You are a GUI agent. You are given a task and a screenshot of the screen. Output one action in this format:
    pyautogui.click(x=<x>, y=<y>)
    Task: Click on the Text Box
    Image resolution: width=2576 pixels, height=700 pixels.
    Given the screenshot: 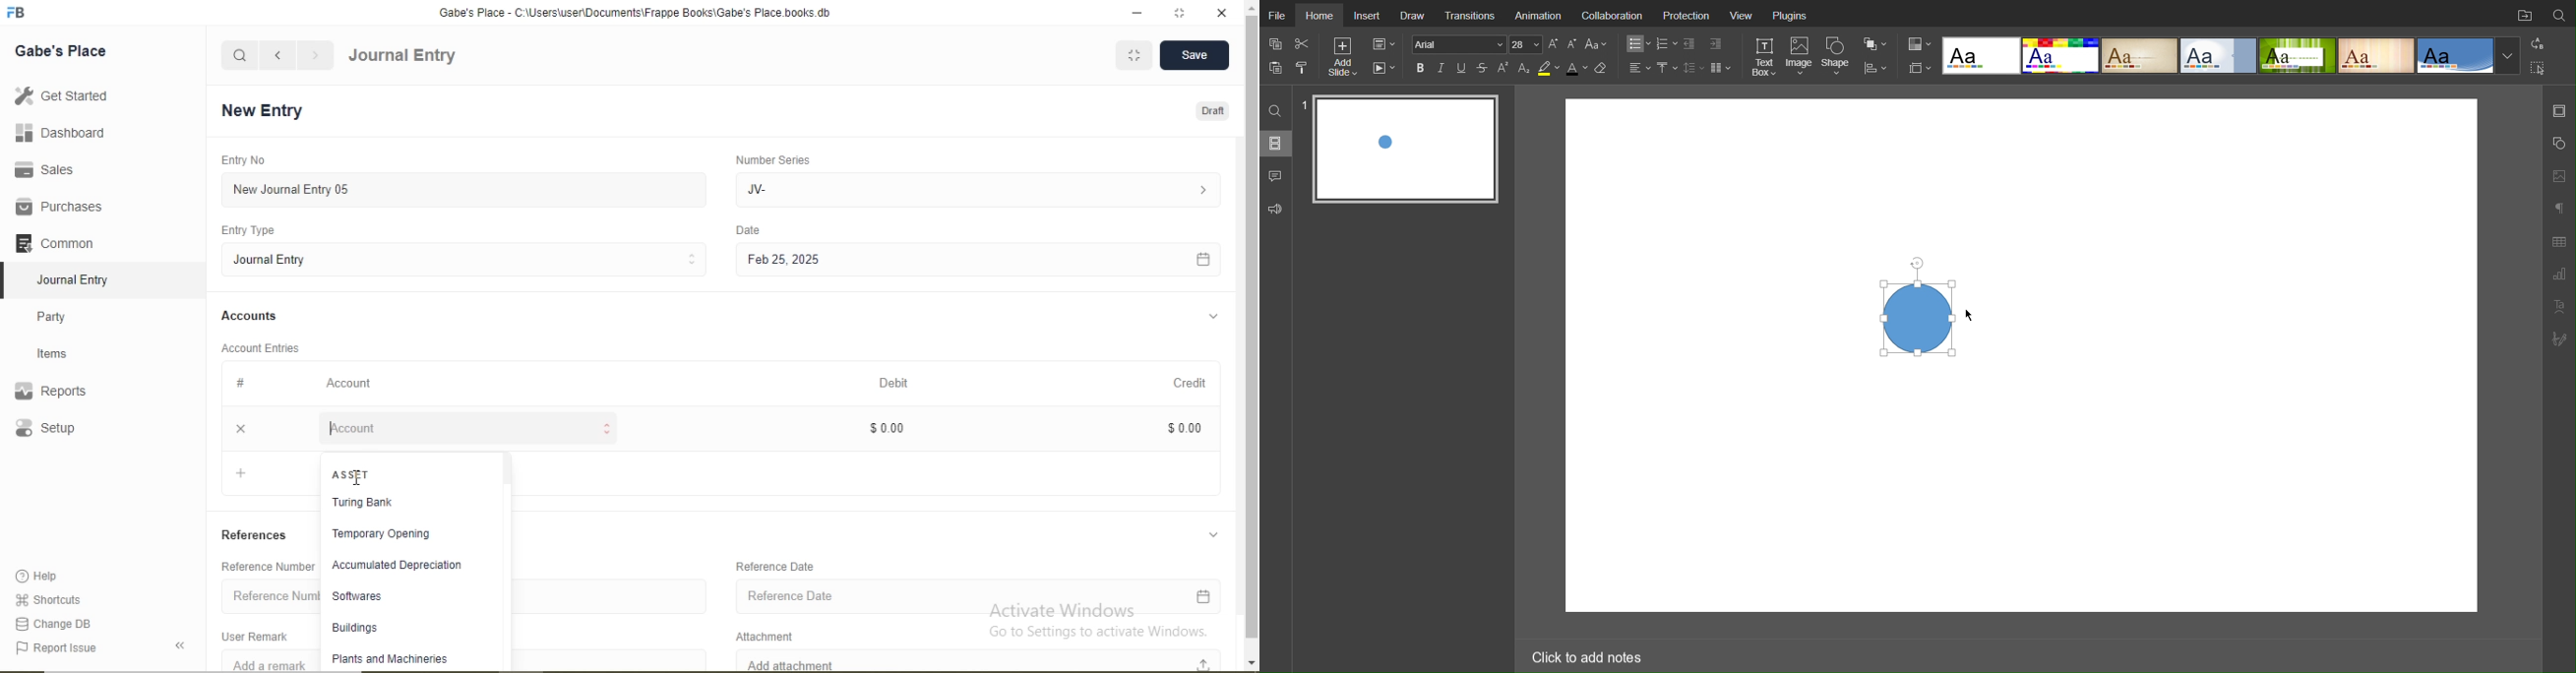 What is the action you would take?
    pyautogui.click(x=1764, y=56)
    